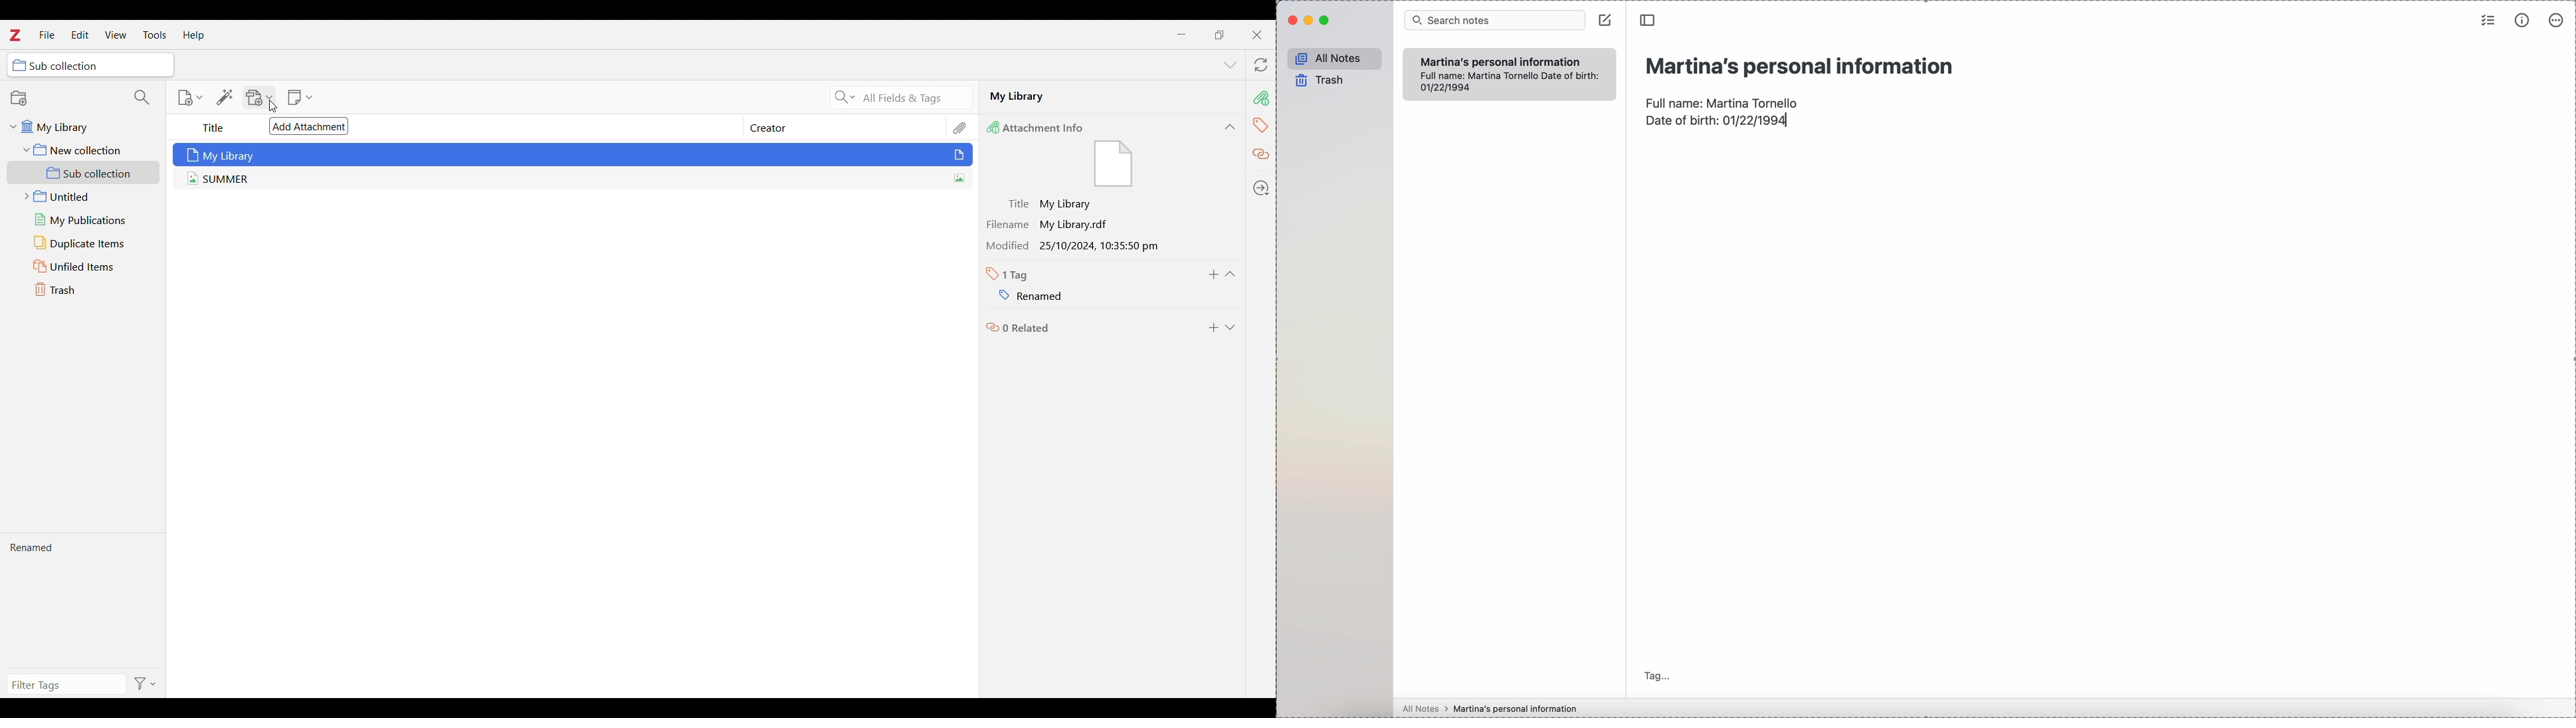 Image resolution: width=2576 pixels, height=728 pixels. What do you see at coordinates (1262, 155) in the screenshot?
I see `Related` at bounding box center [1262, 155].